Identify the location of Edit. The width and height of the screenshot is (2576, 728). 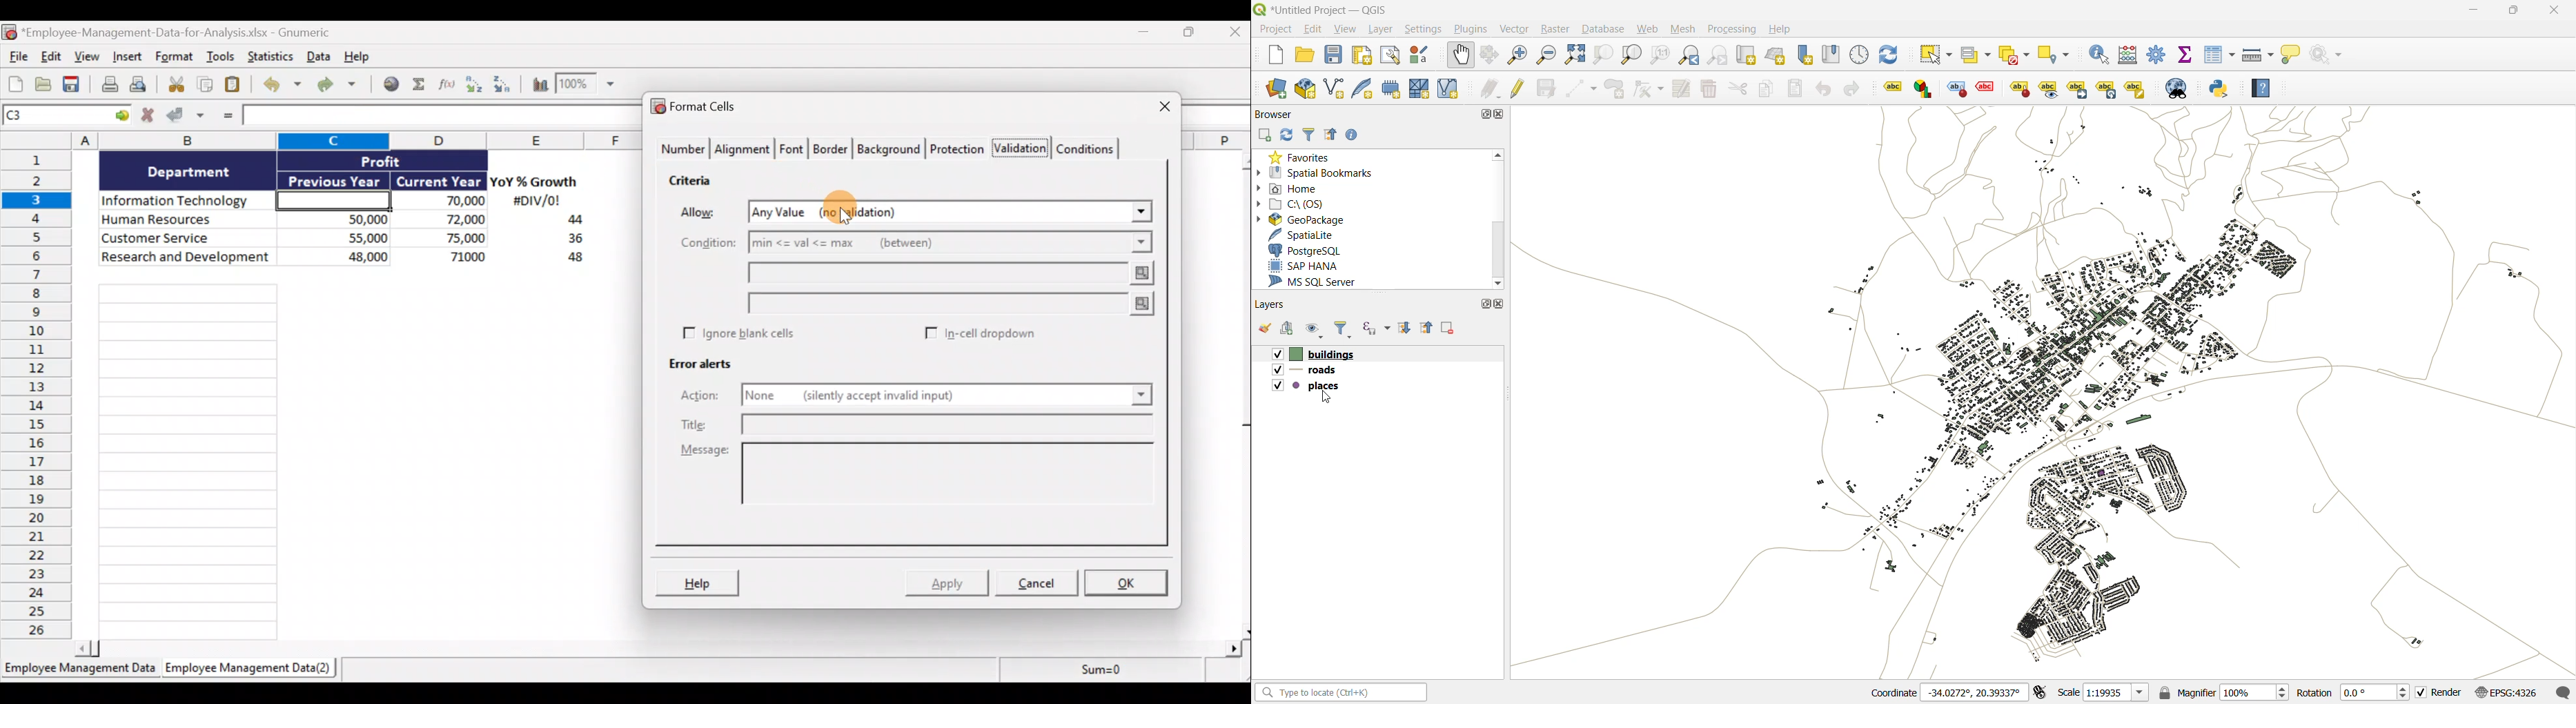
(50, 57).